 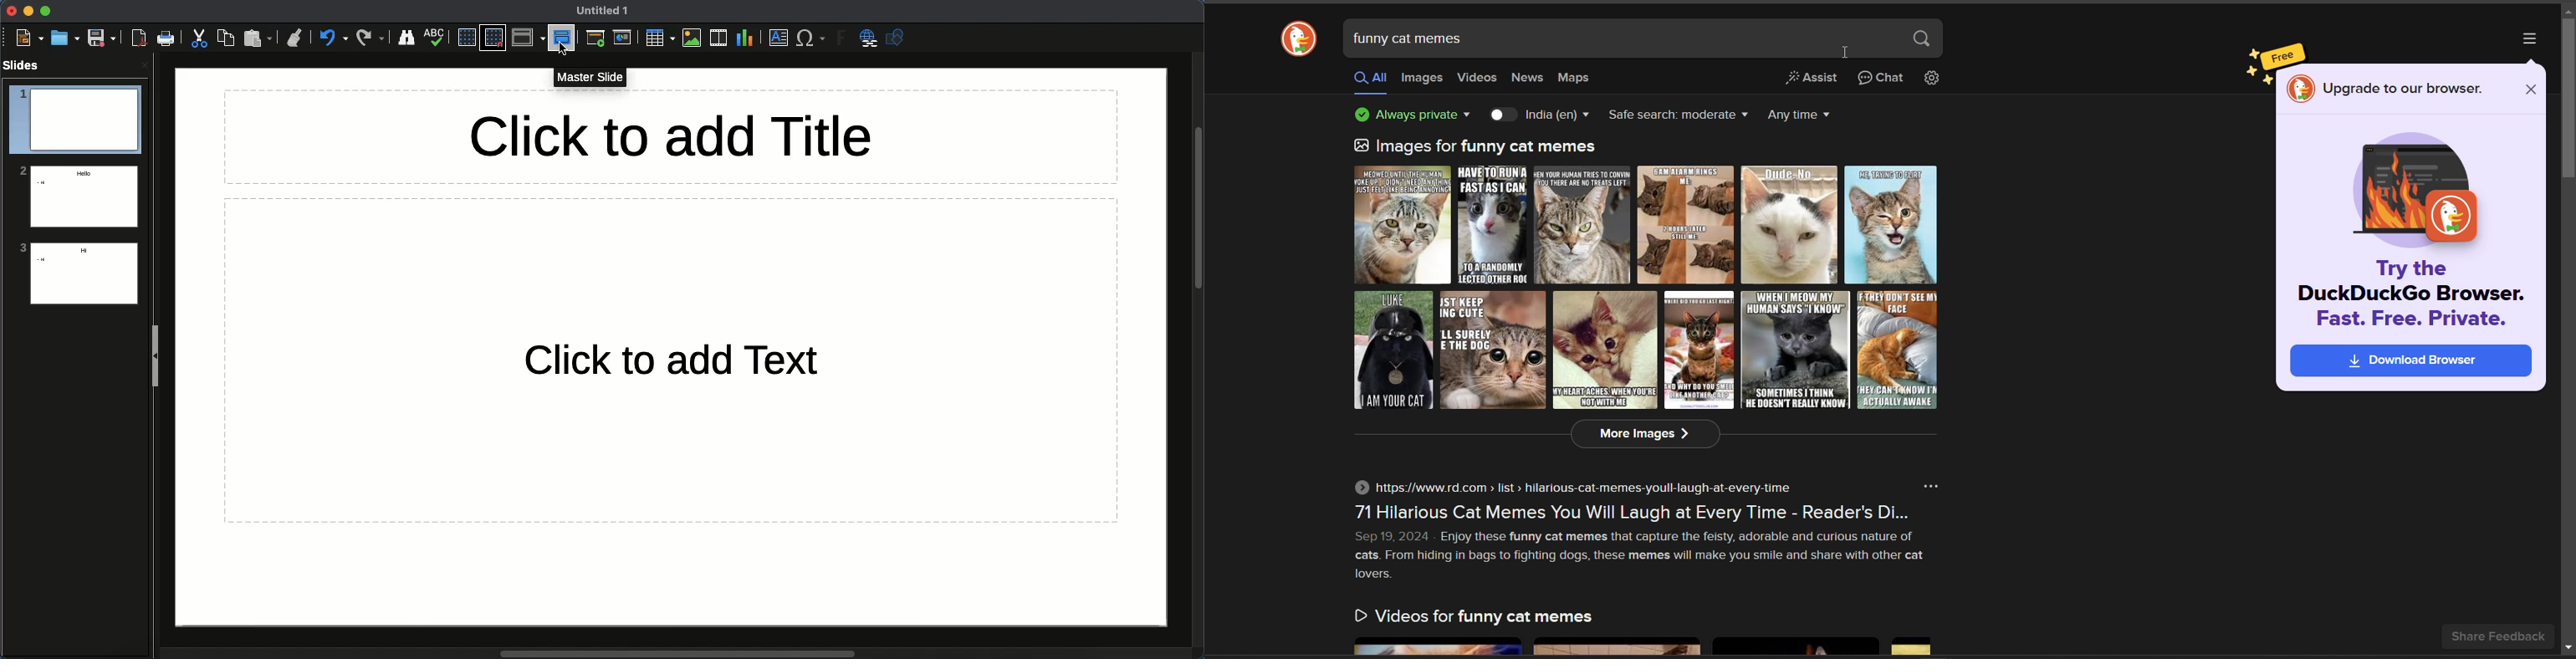 What do you see at coordinates (28, 11) in the screenshot?
I see `Minimize` at bounding box center [28, 11].